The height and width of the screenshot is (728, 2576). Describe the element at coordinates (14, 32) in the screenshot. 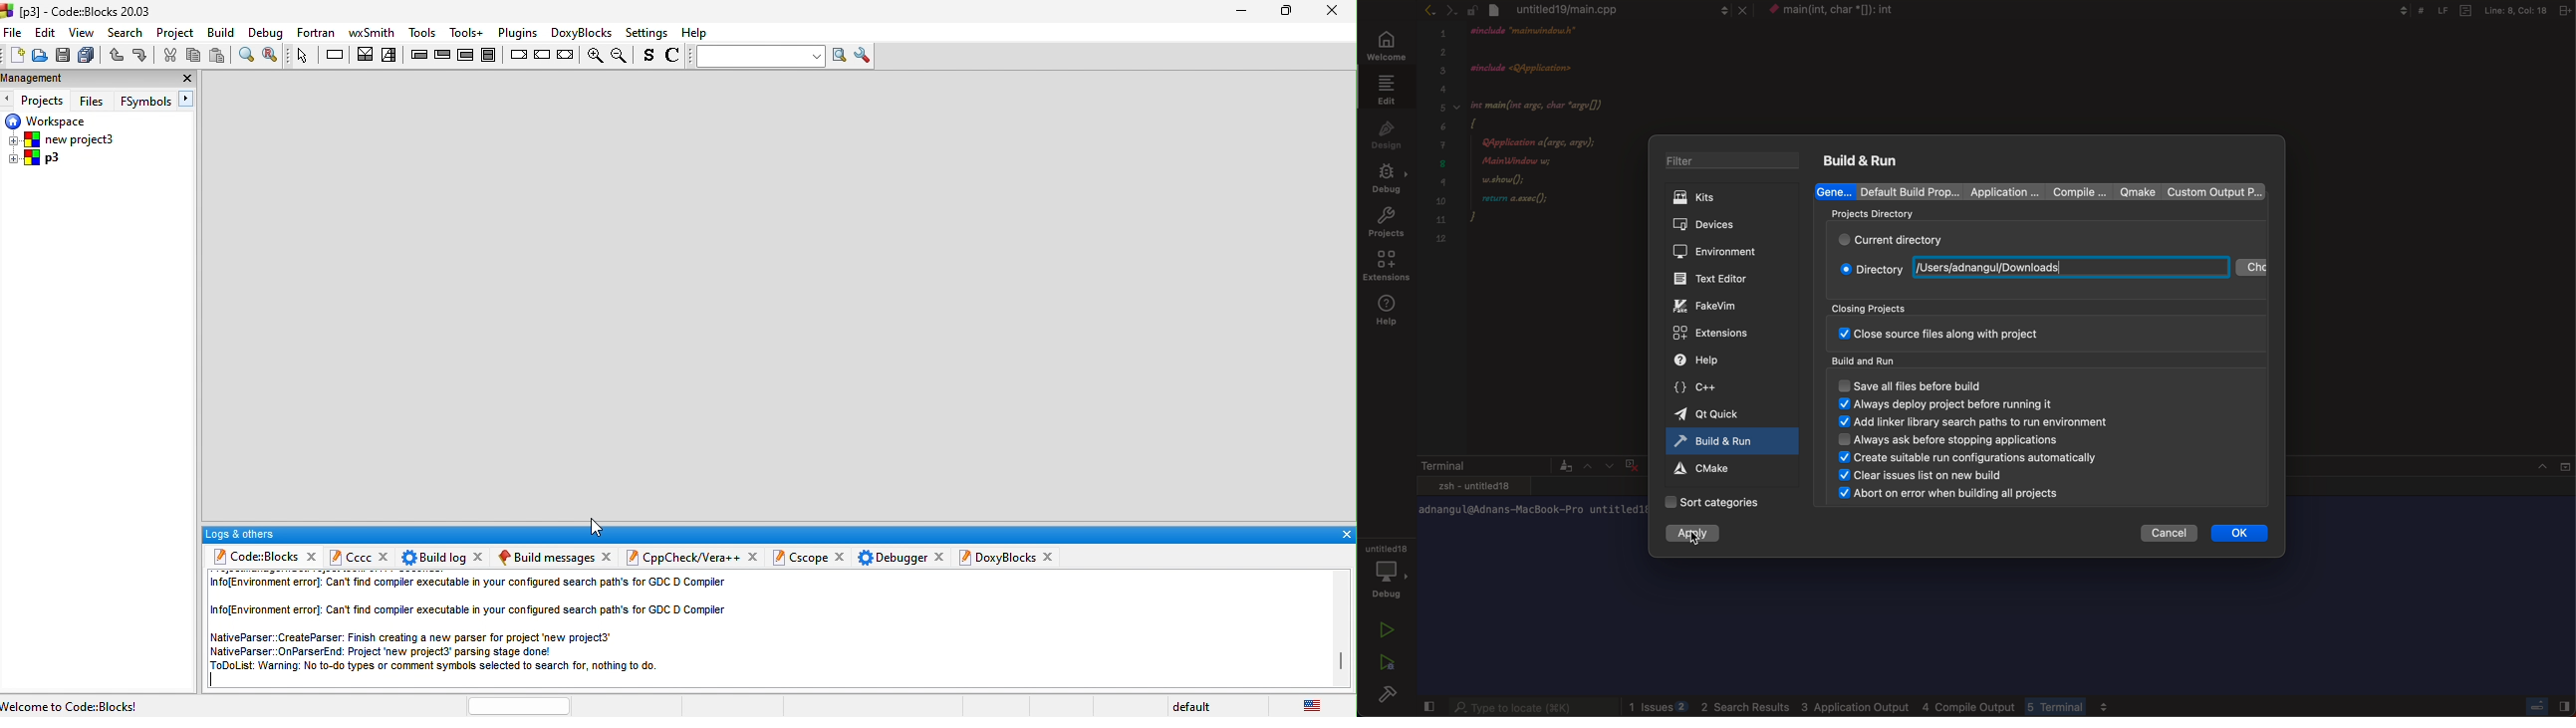

I see `file` at that location.